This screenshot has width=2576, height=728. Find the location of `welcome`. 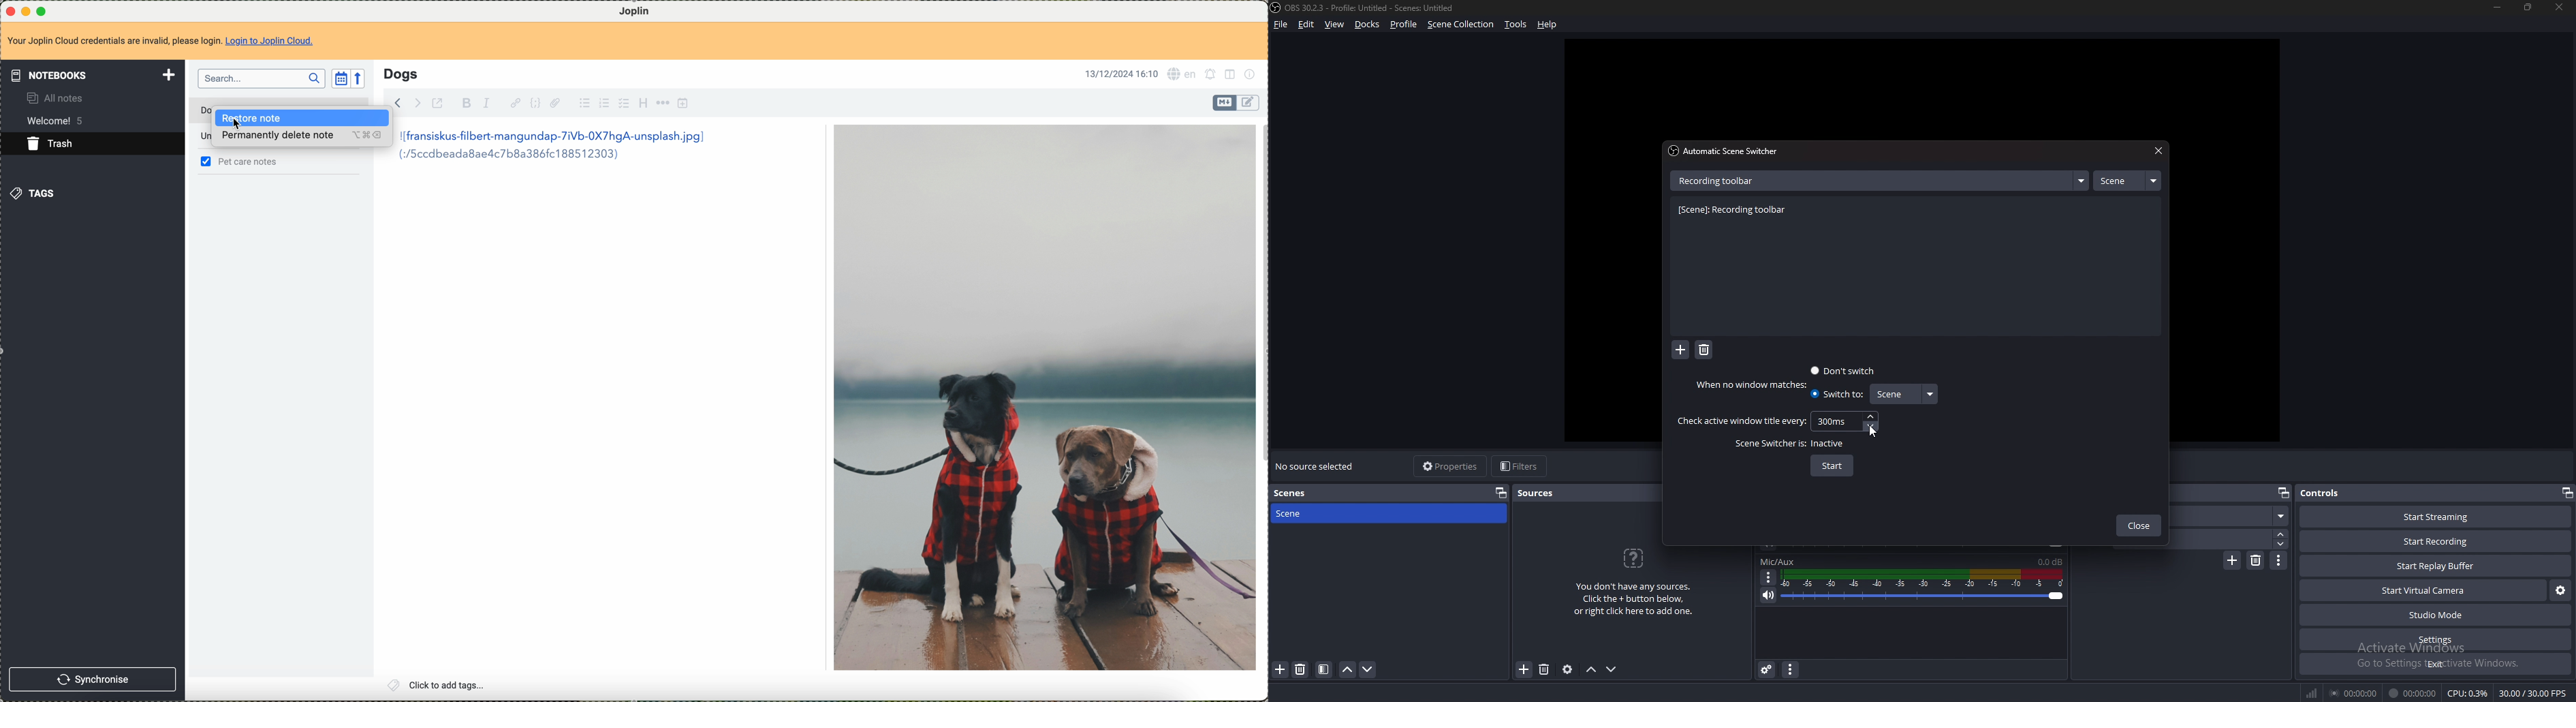

welcome is located at coordinates (59, 121).